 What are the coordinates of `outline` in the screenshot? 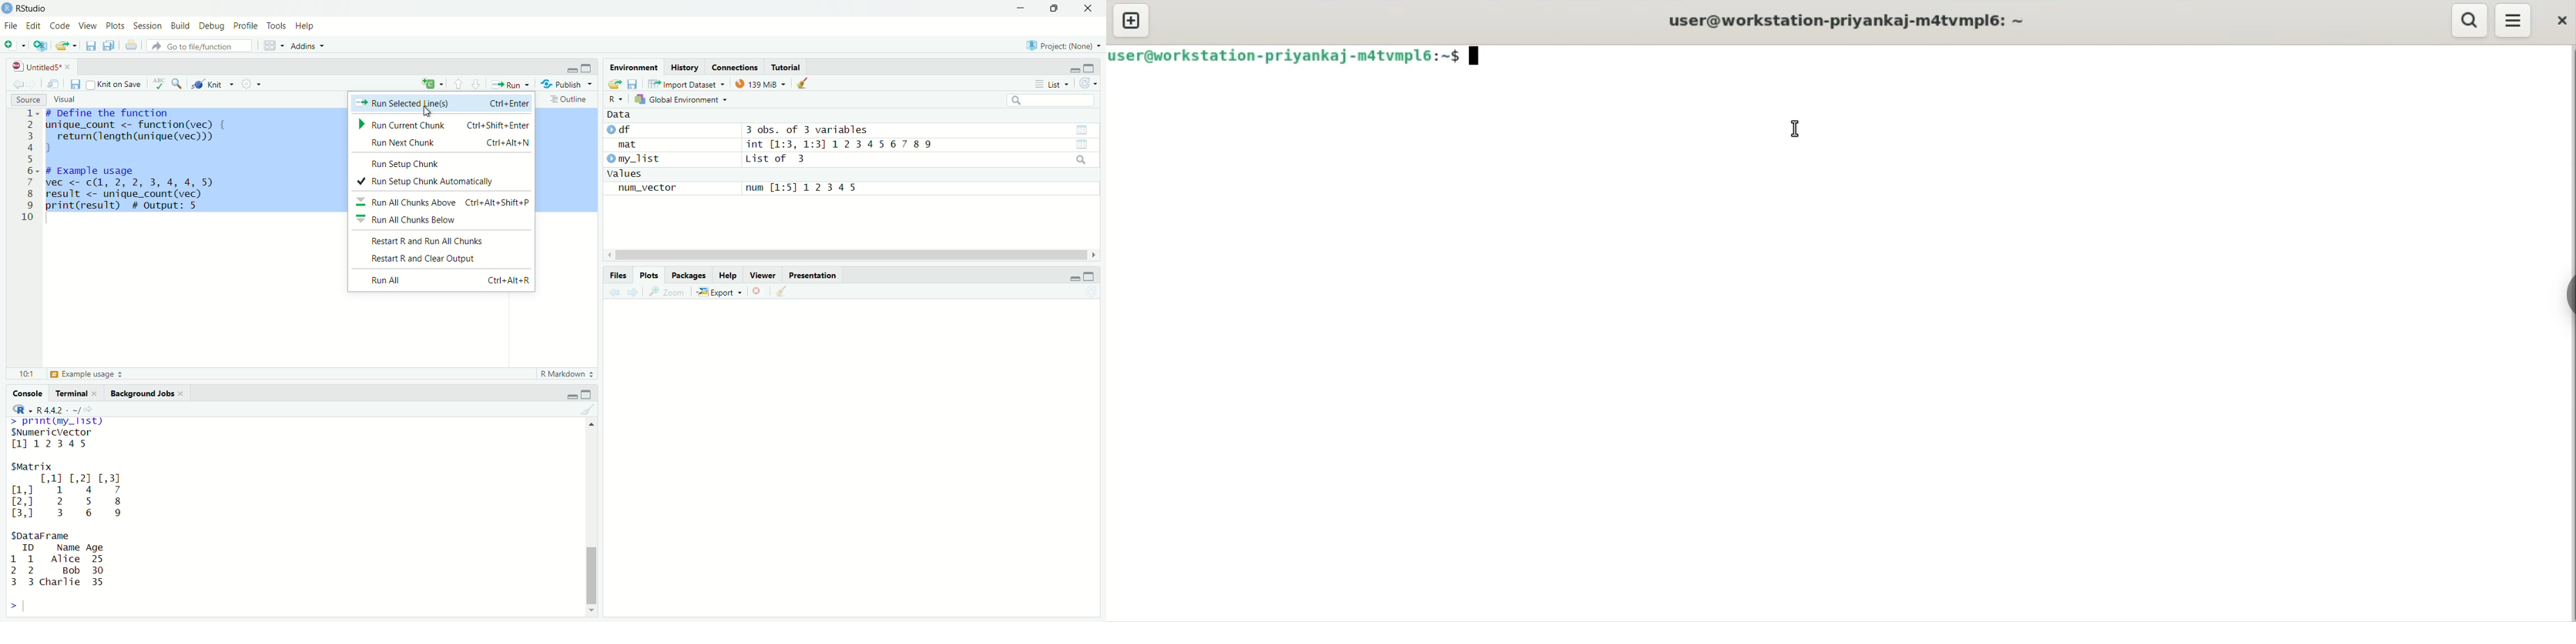 It's located at (572, 100).